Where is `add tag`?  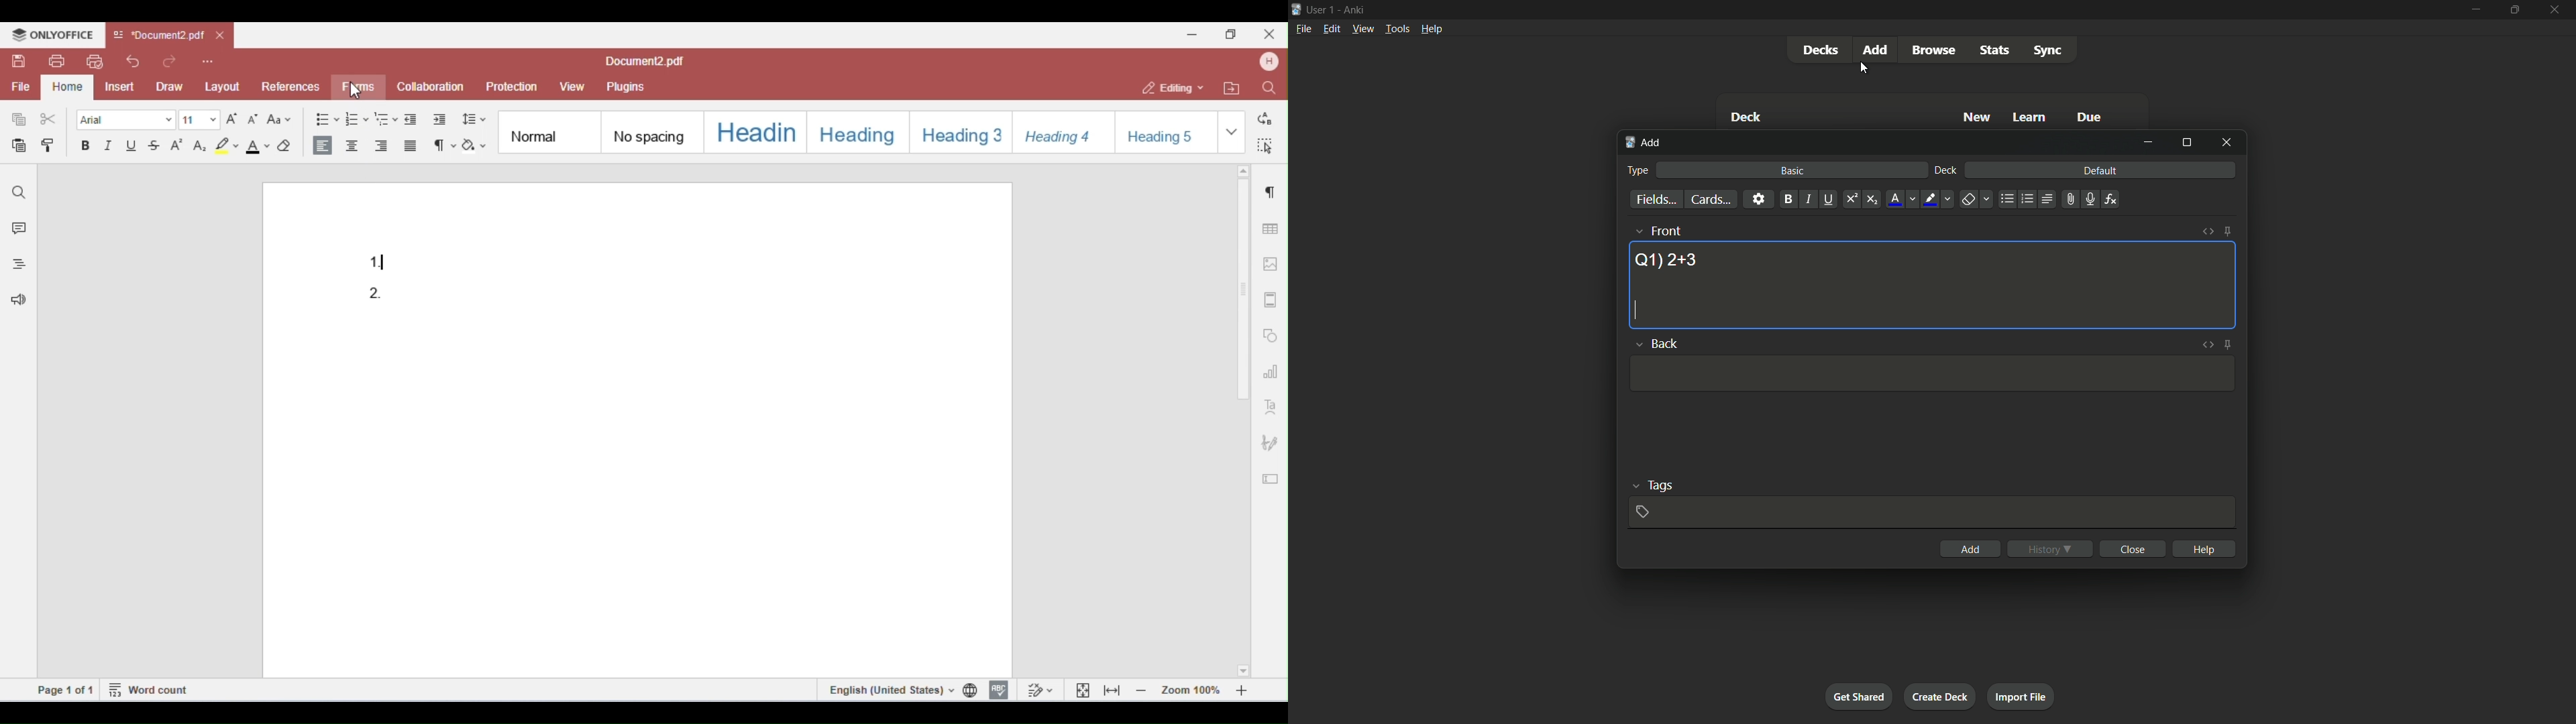 add tag is located at coordinates (1642, 511).